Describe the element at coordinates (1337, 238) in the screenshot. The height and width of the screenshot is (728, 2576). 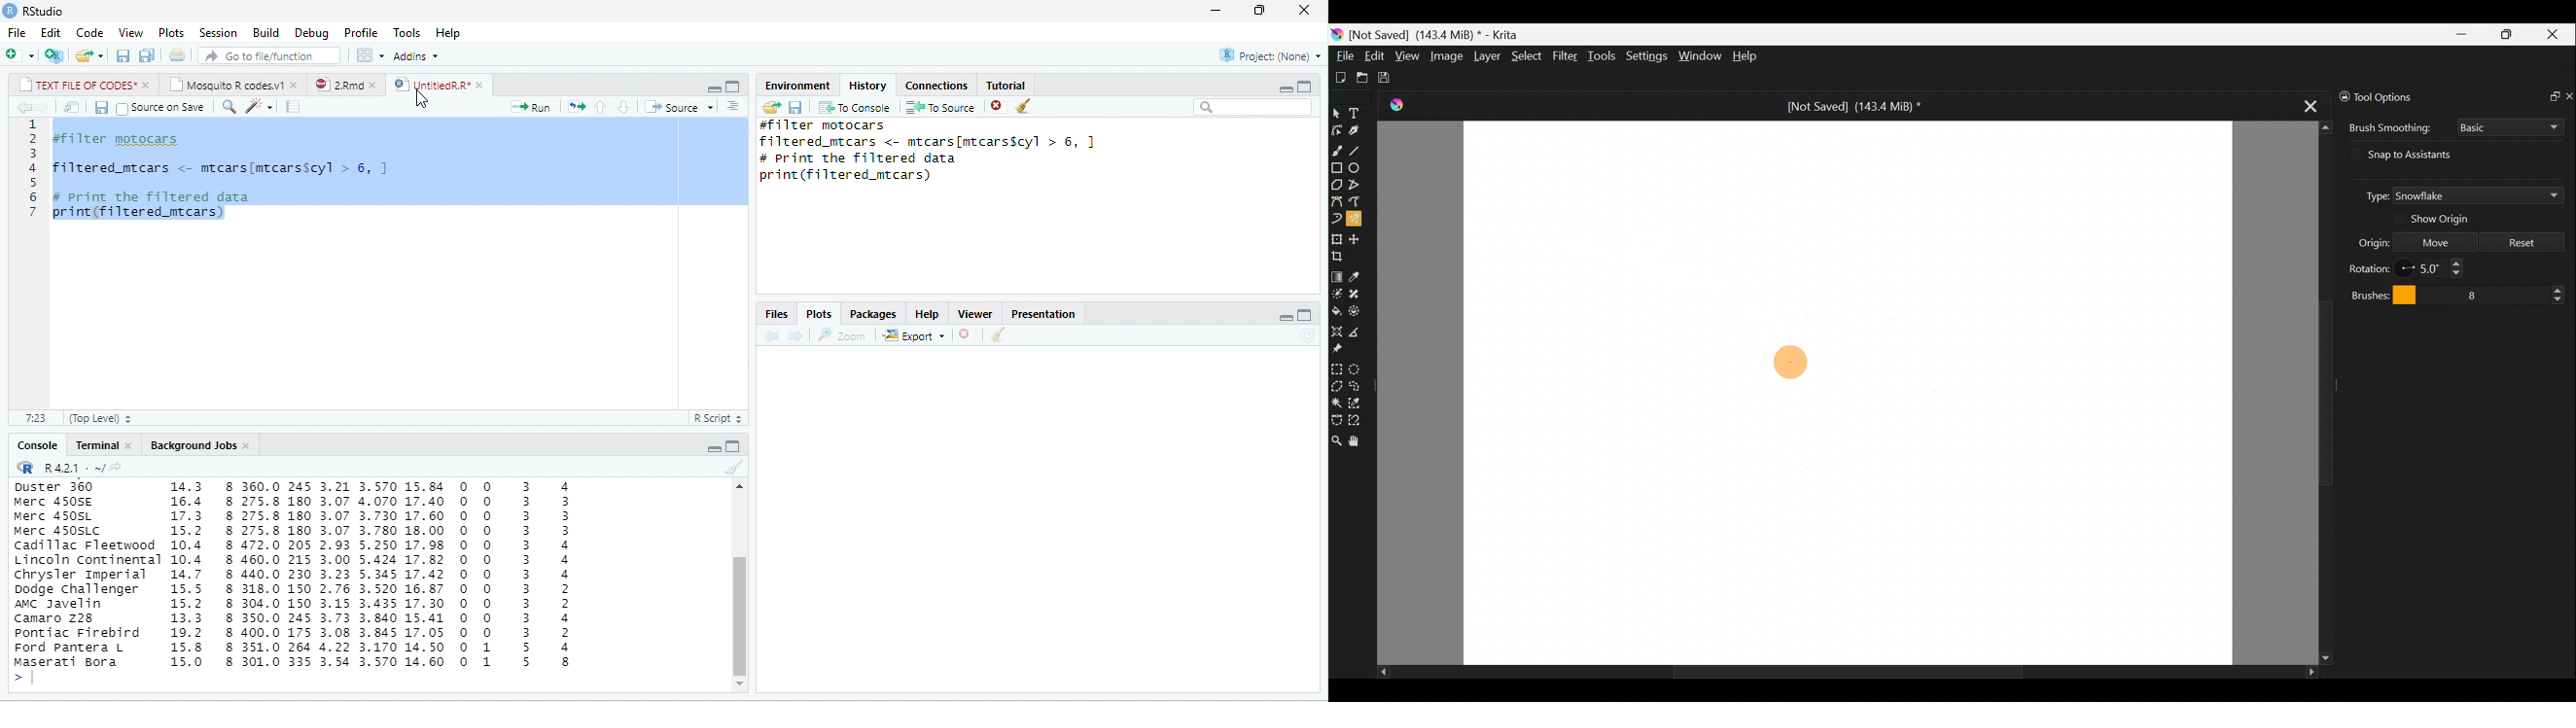
I see `Transform a layer/selection` at that location.